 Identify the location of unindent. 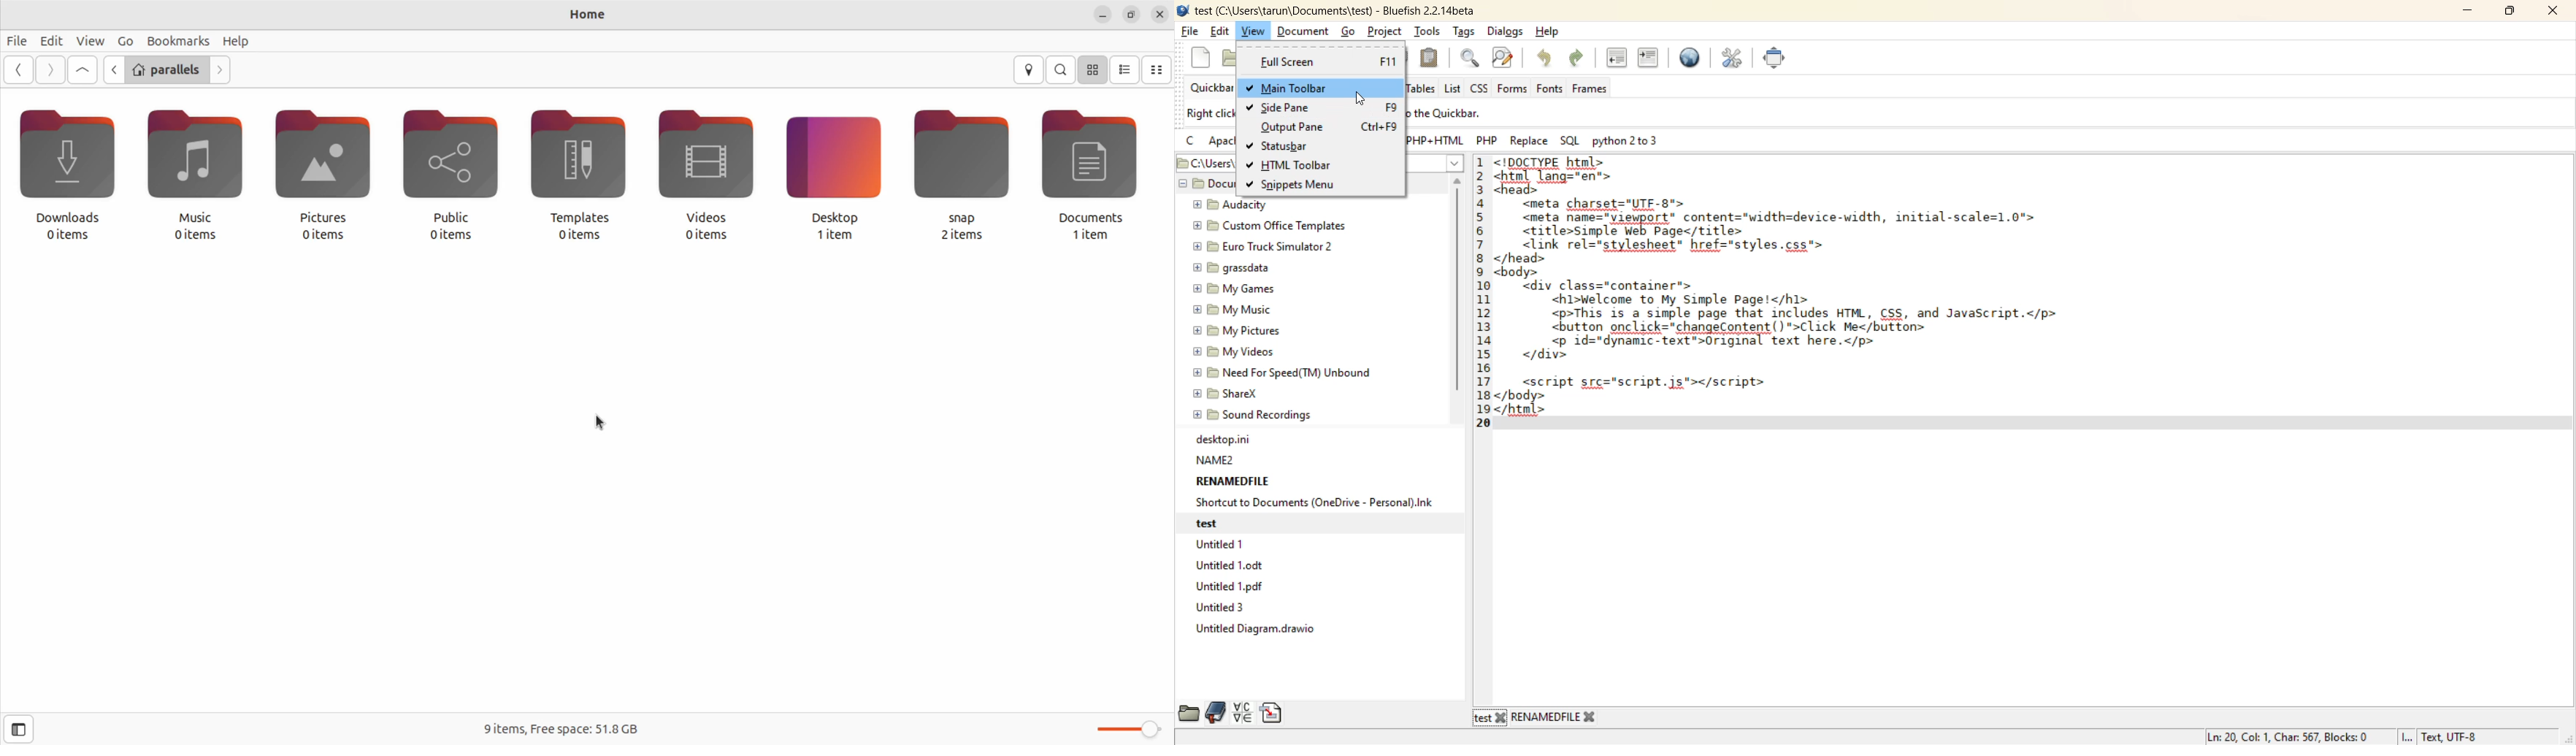
(1619, 58).